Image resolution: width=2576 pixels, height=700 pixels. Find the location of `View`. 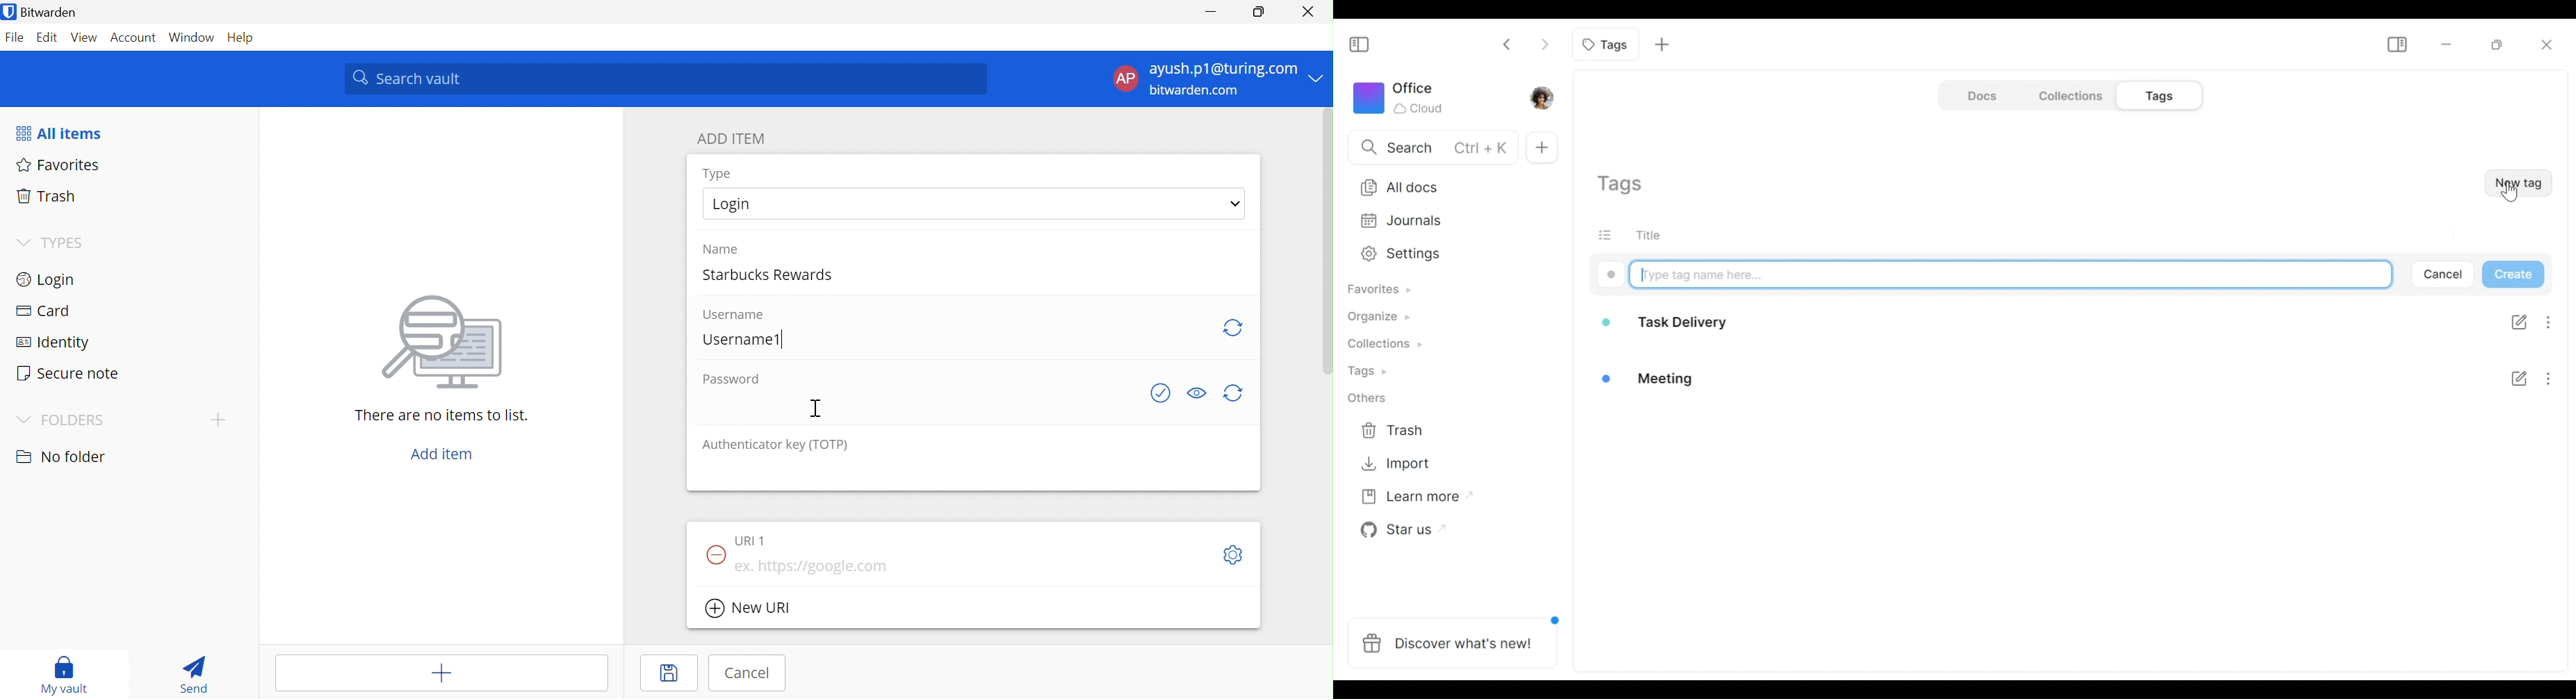

View is located at coordinates (84, 40).